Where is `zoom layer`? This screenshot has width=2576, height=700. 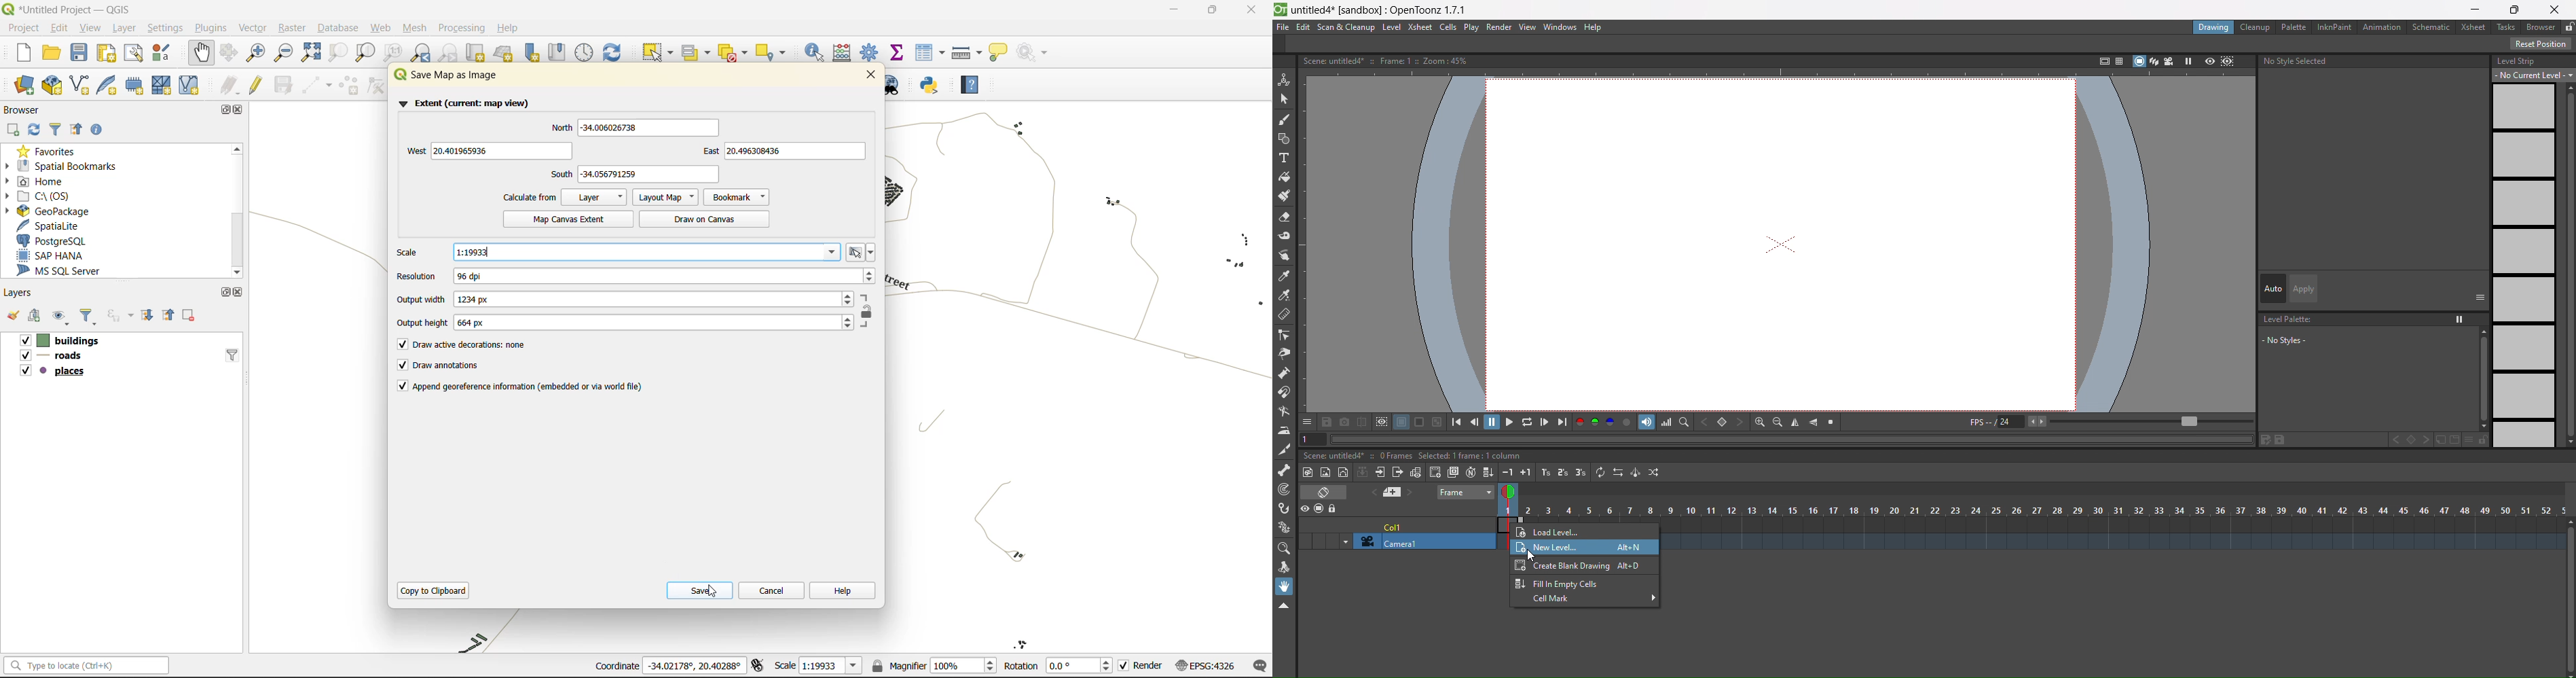 zoom layer is located at coordinates (366, 54).